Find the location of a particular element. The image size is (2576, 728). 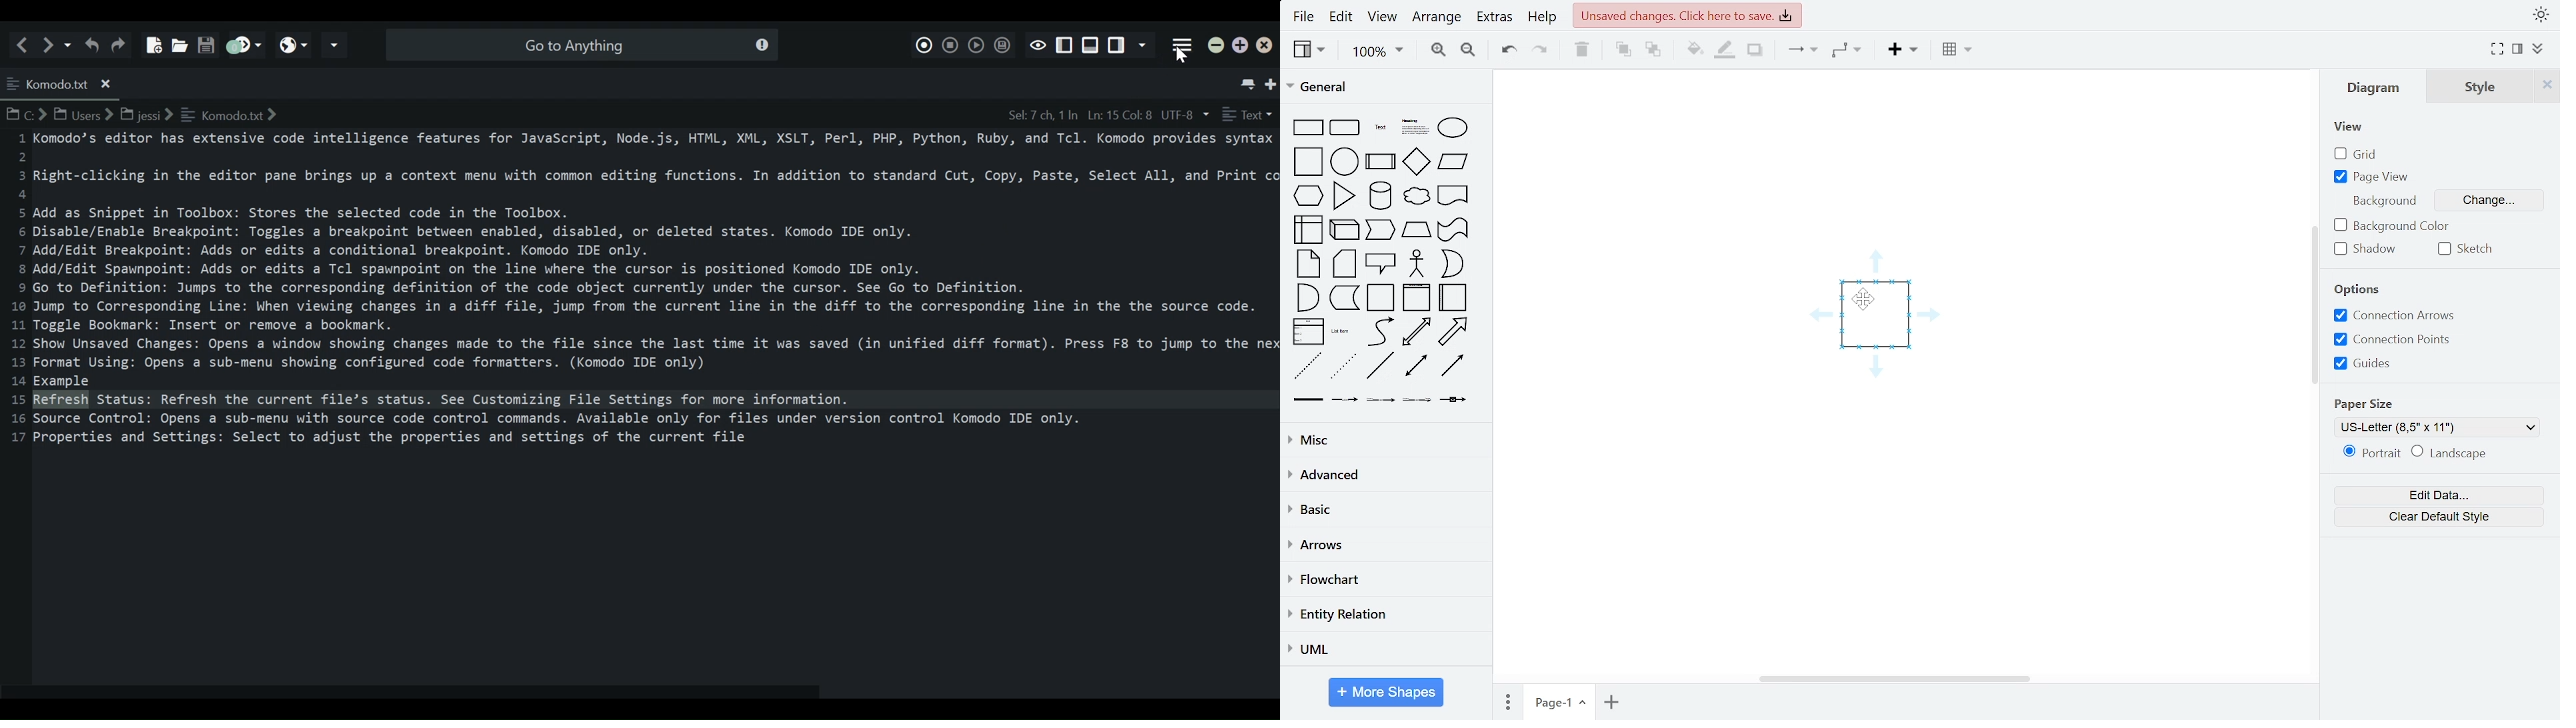

Open is located at coordinates (177, 41).